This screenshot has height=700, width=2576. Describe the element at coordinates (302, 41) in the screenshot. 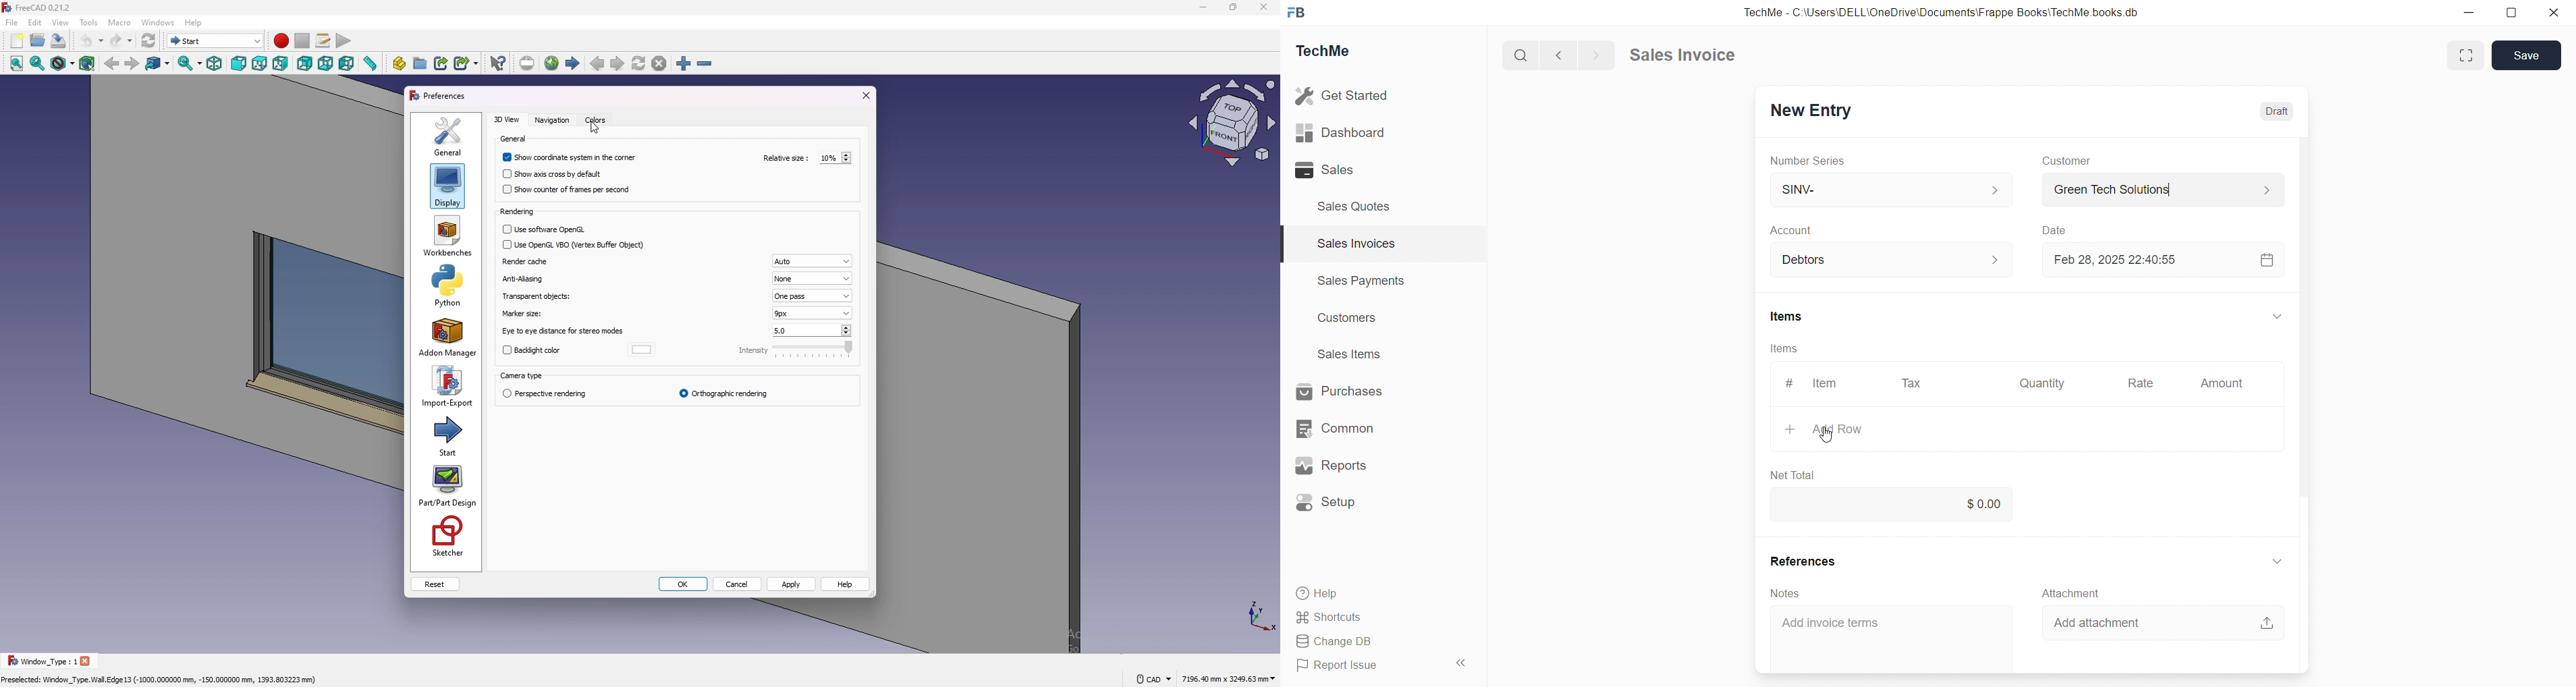

I see `stop recording macros` at that location.